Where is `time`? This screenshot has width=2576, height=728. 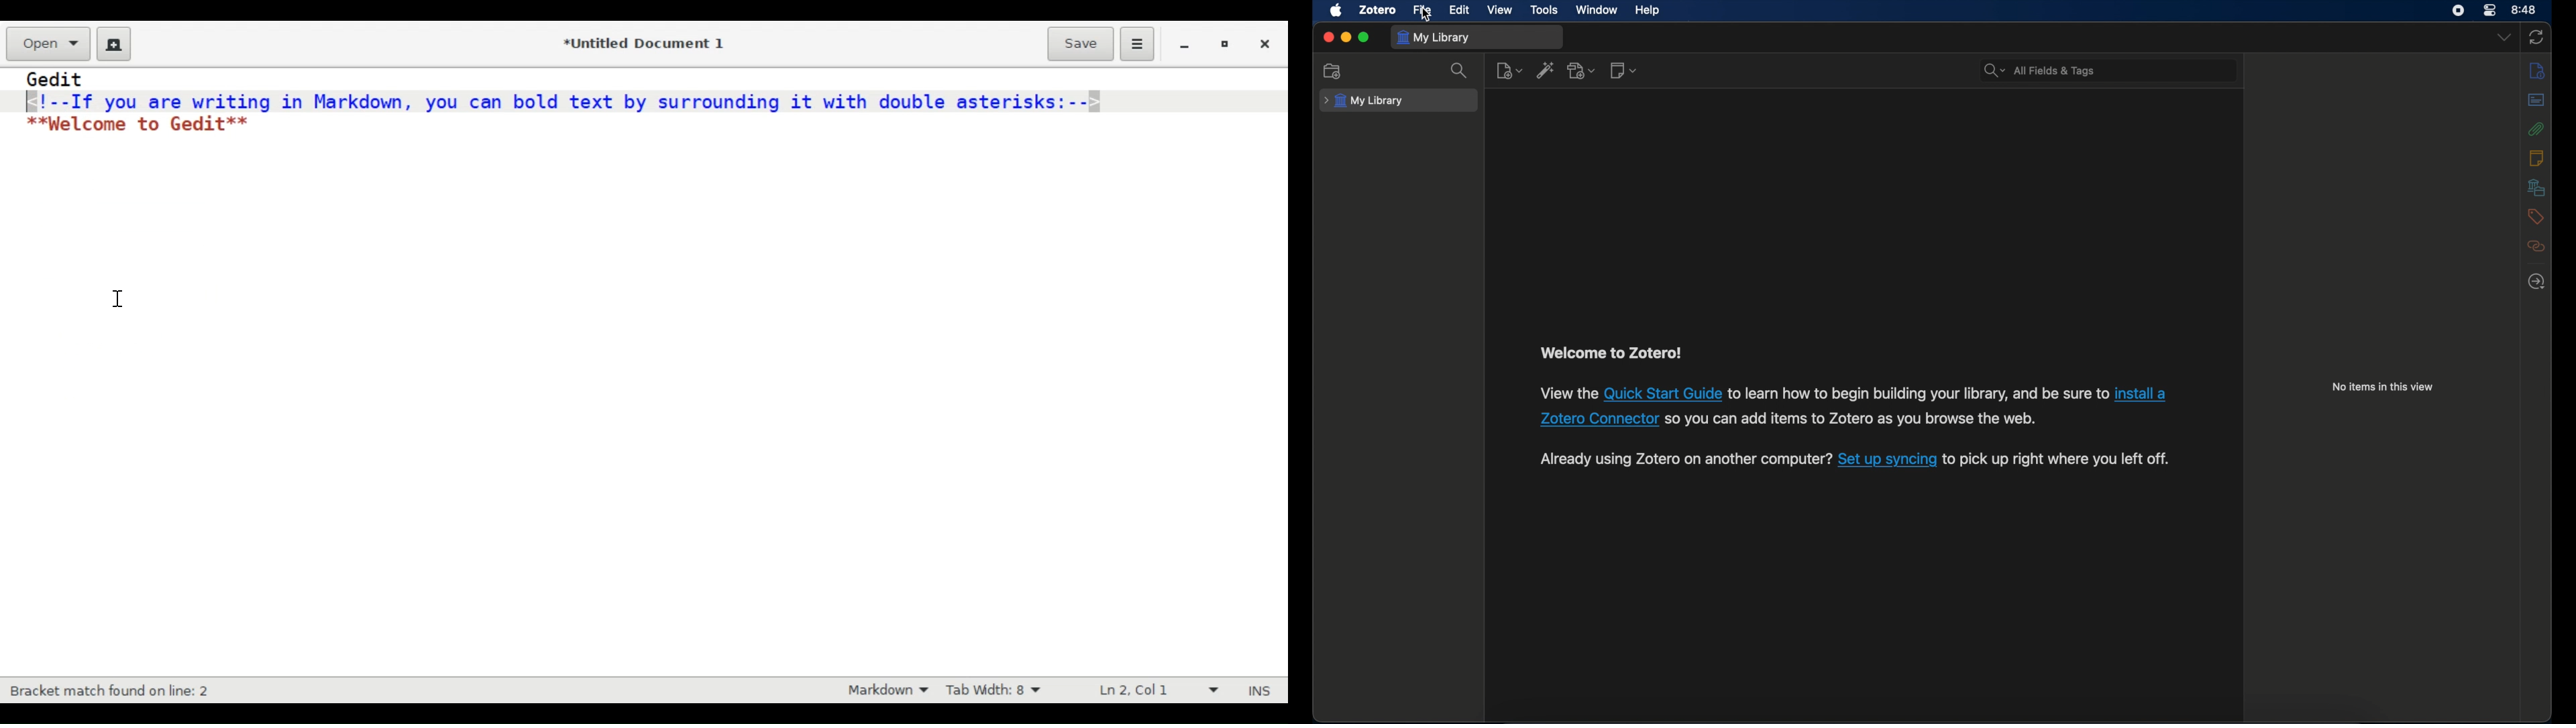
time is located at coordinates (2524, 10).